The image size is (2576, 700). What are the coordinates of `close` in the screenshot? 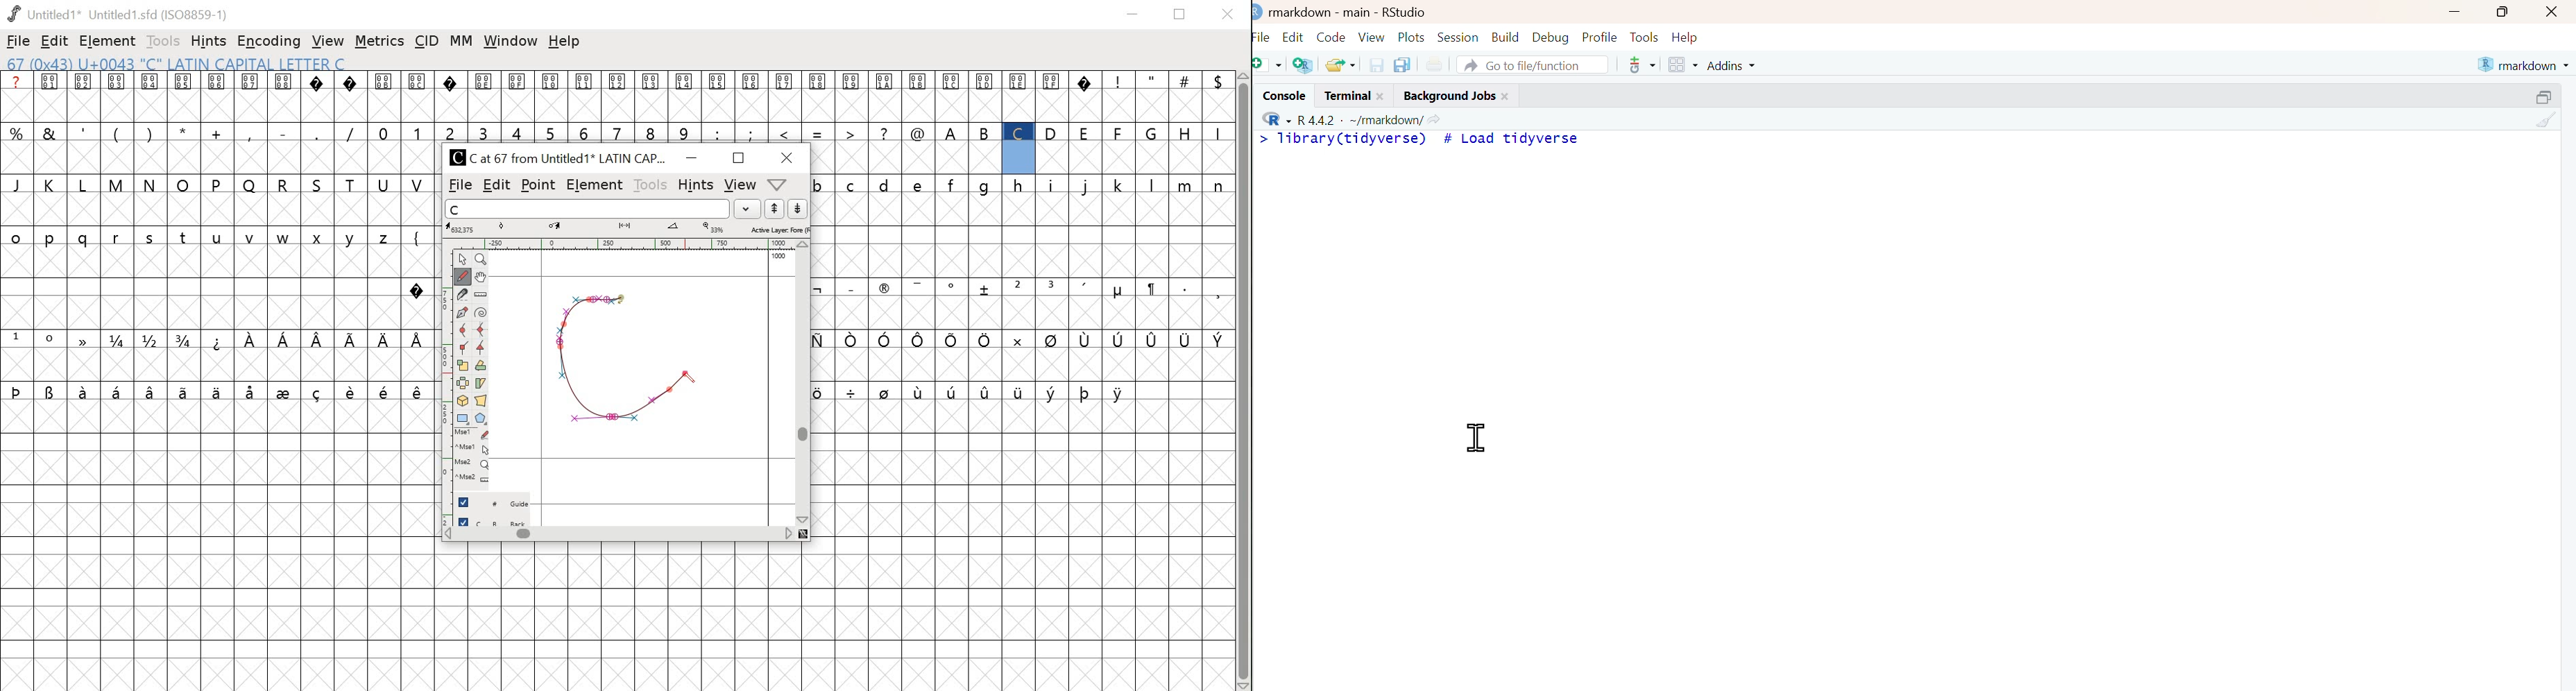 It's located at (1384, 95).